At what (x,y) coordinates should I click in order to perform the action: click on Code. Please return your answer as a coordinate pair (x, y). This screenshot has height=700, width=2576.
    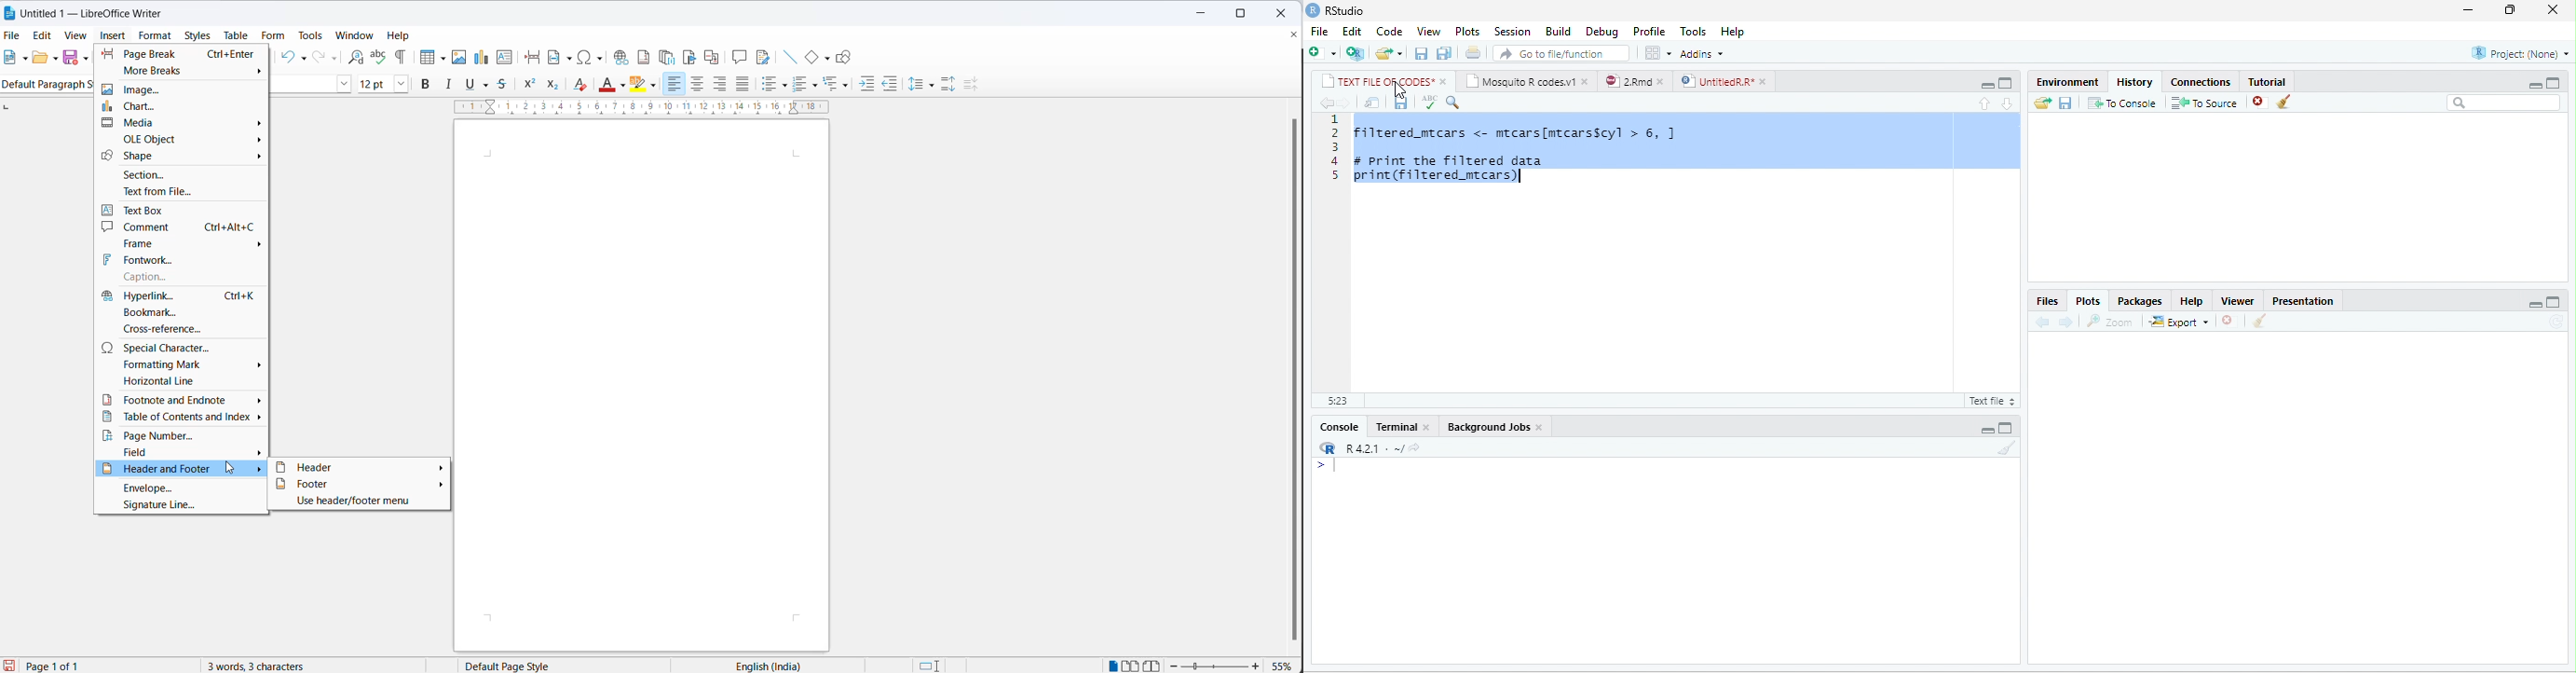
    Looking at the image, I should click on (1390, 31).